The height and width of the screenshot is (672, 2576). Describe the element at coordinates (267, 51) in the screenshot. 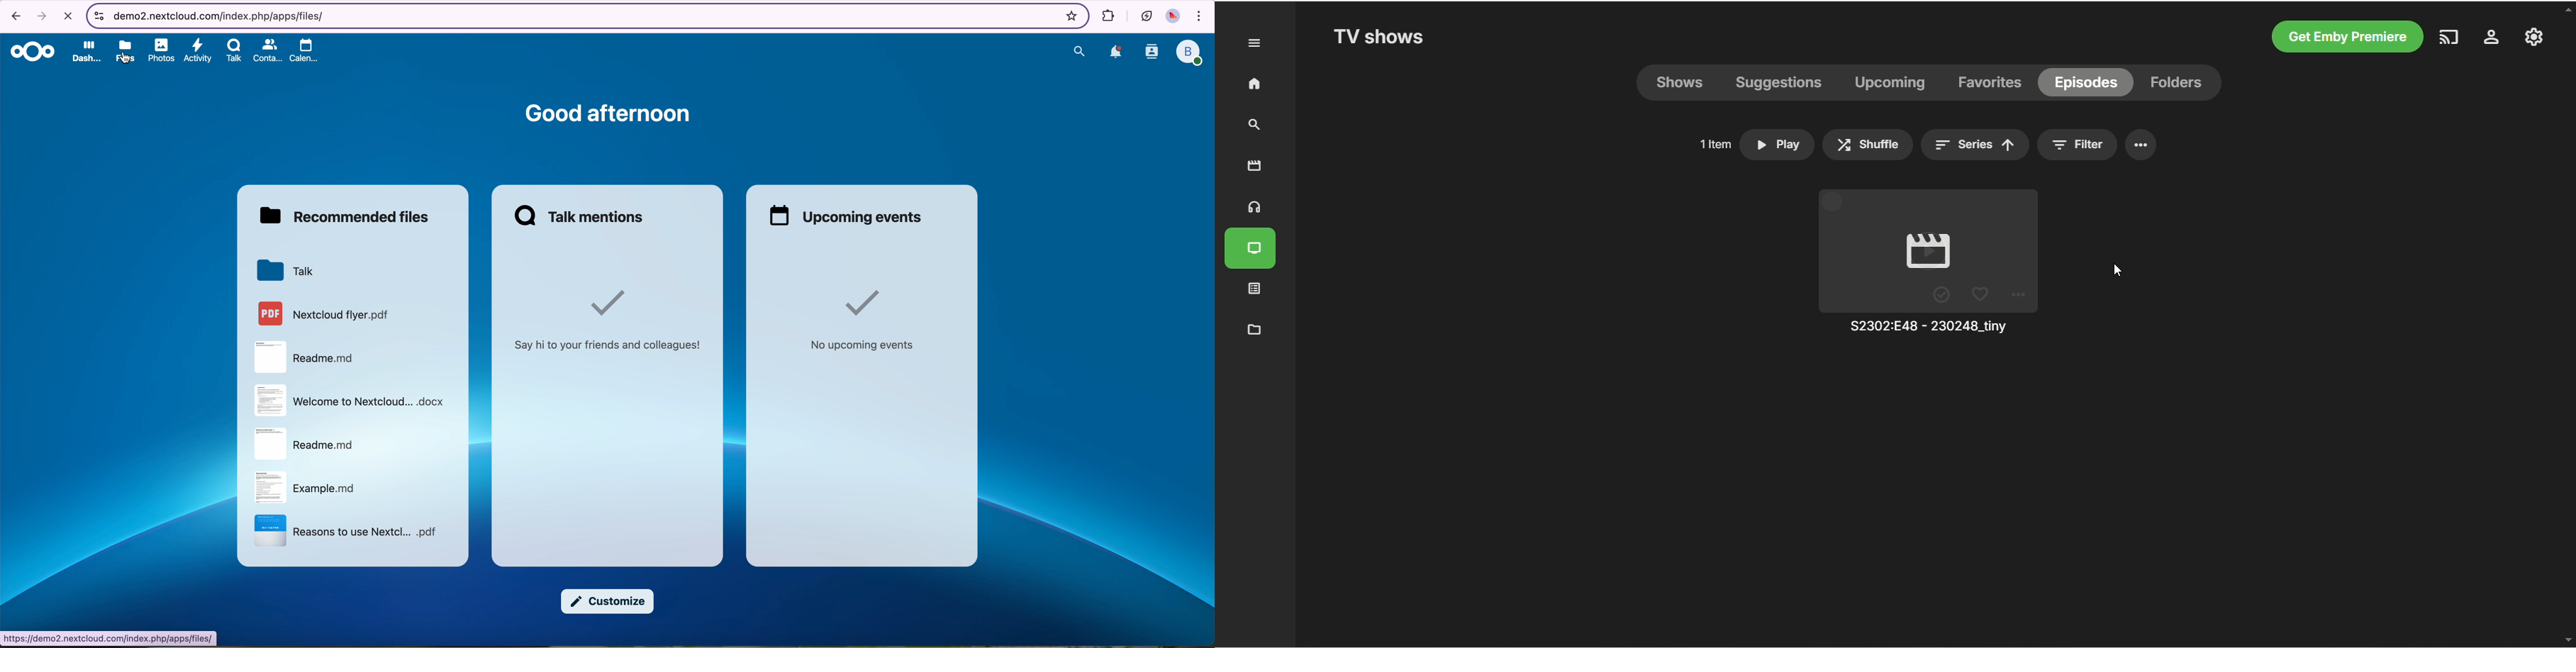

I see `contacts` at that location.